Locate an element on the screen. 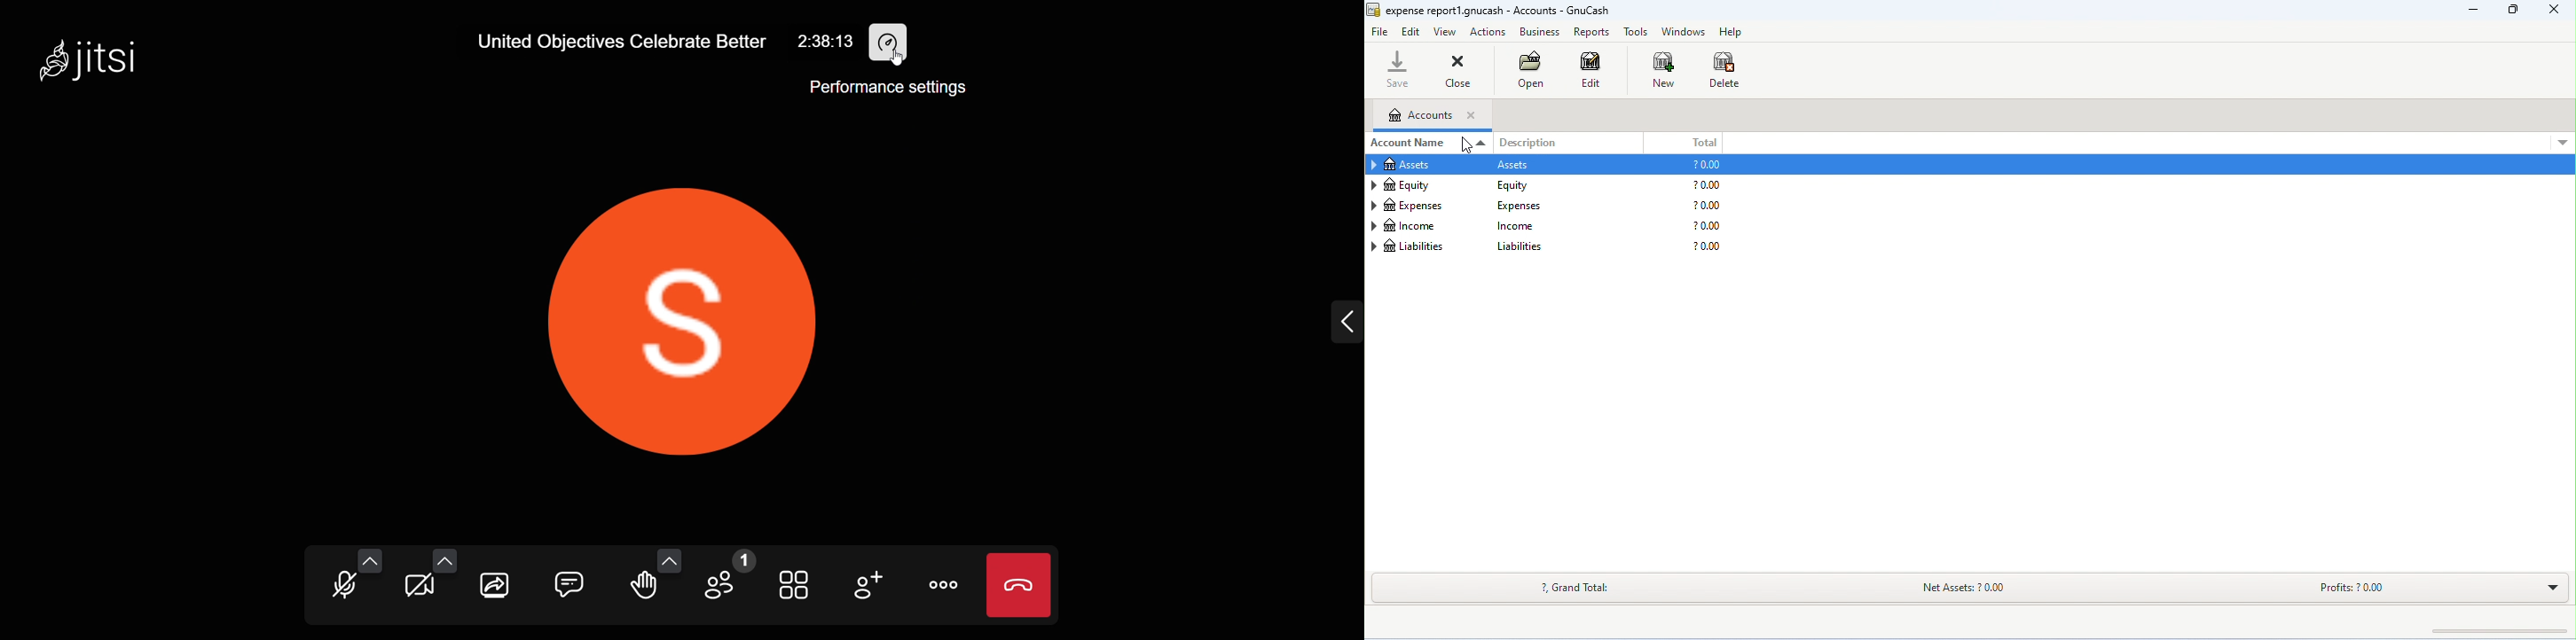  expense reportl.gnucash - Accounts - GnuCash is located at coordinates (1514, 12).